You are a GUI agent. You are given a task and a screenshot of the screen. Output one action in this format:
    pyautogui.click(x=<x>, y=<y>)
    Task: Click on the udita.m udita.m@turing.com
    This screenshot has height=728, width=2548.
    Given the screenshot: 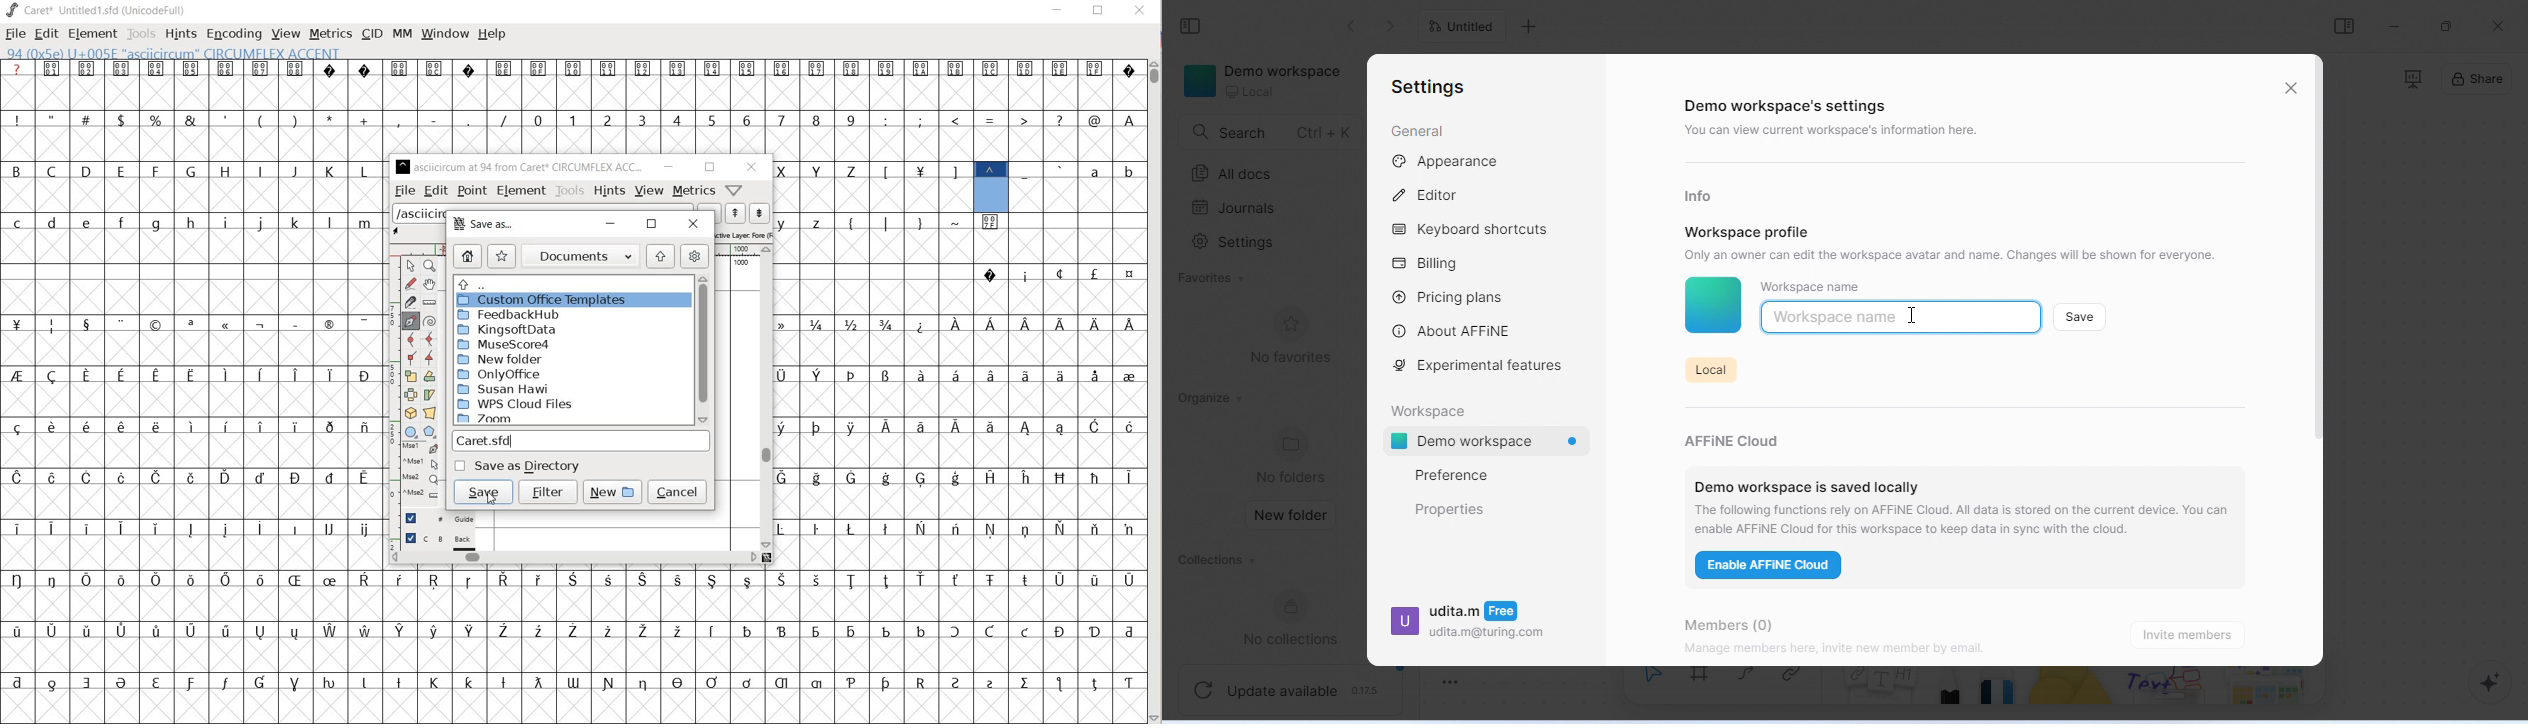 What is the action you would take?
    pyautogui.click(x=1468, y=626)
    